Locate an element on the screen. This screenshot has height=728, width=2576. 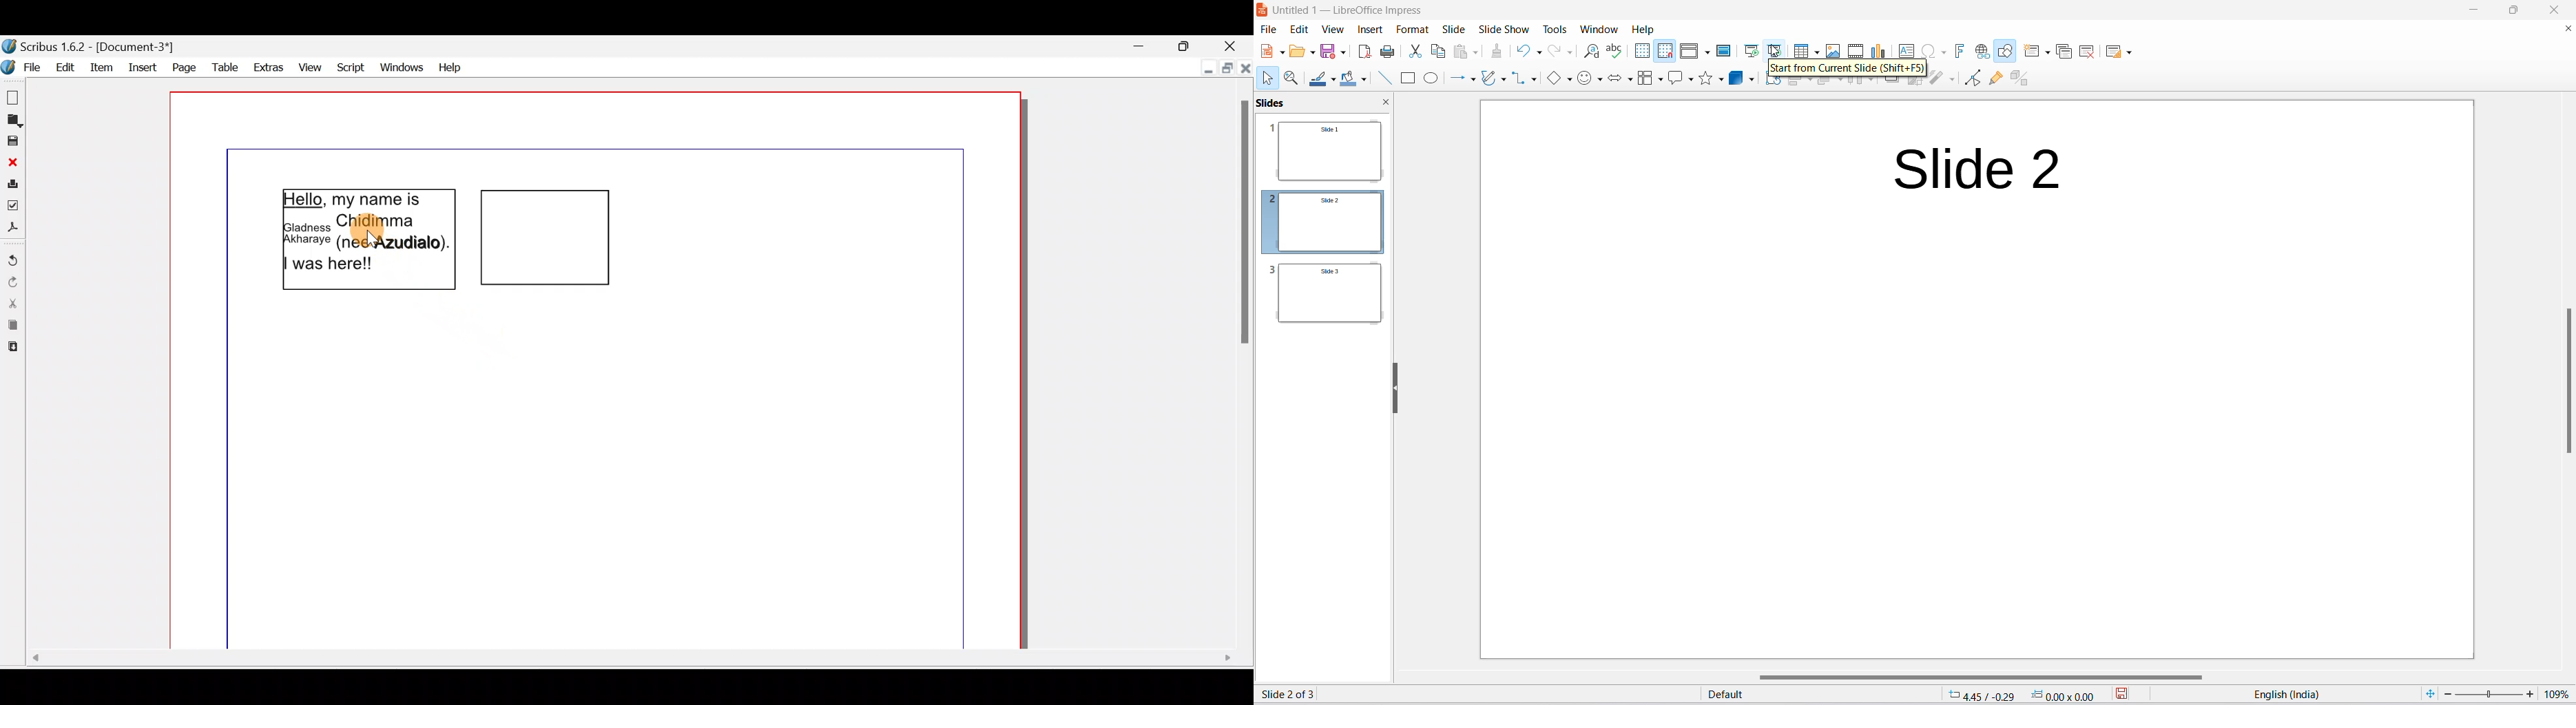
Save is located at coordinates (12, 140).